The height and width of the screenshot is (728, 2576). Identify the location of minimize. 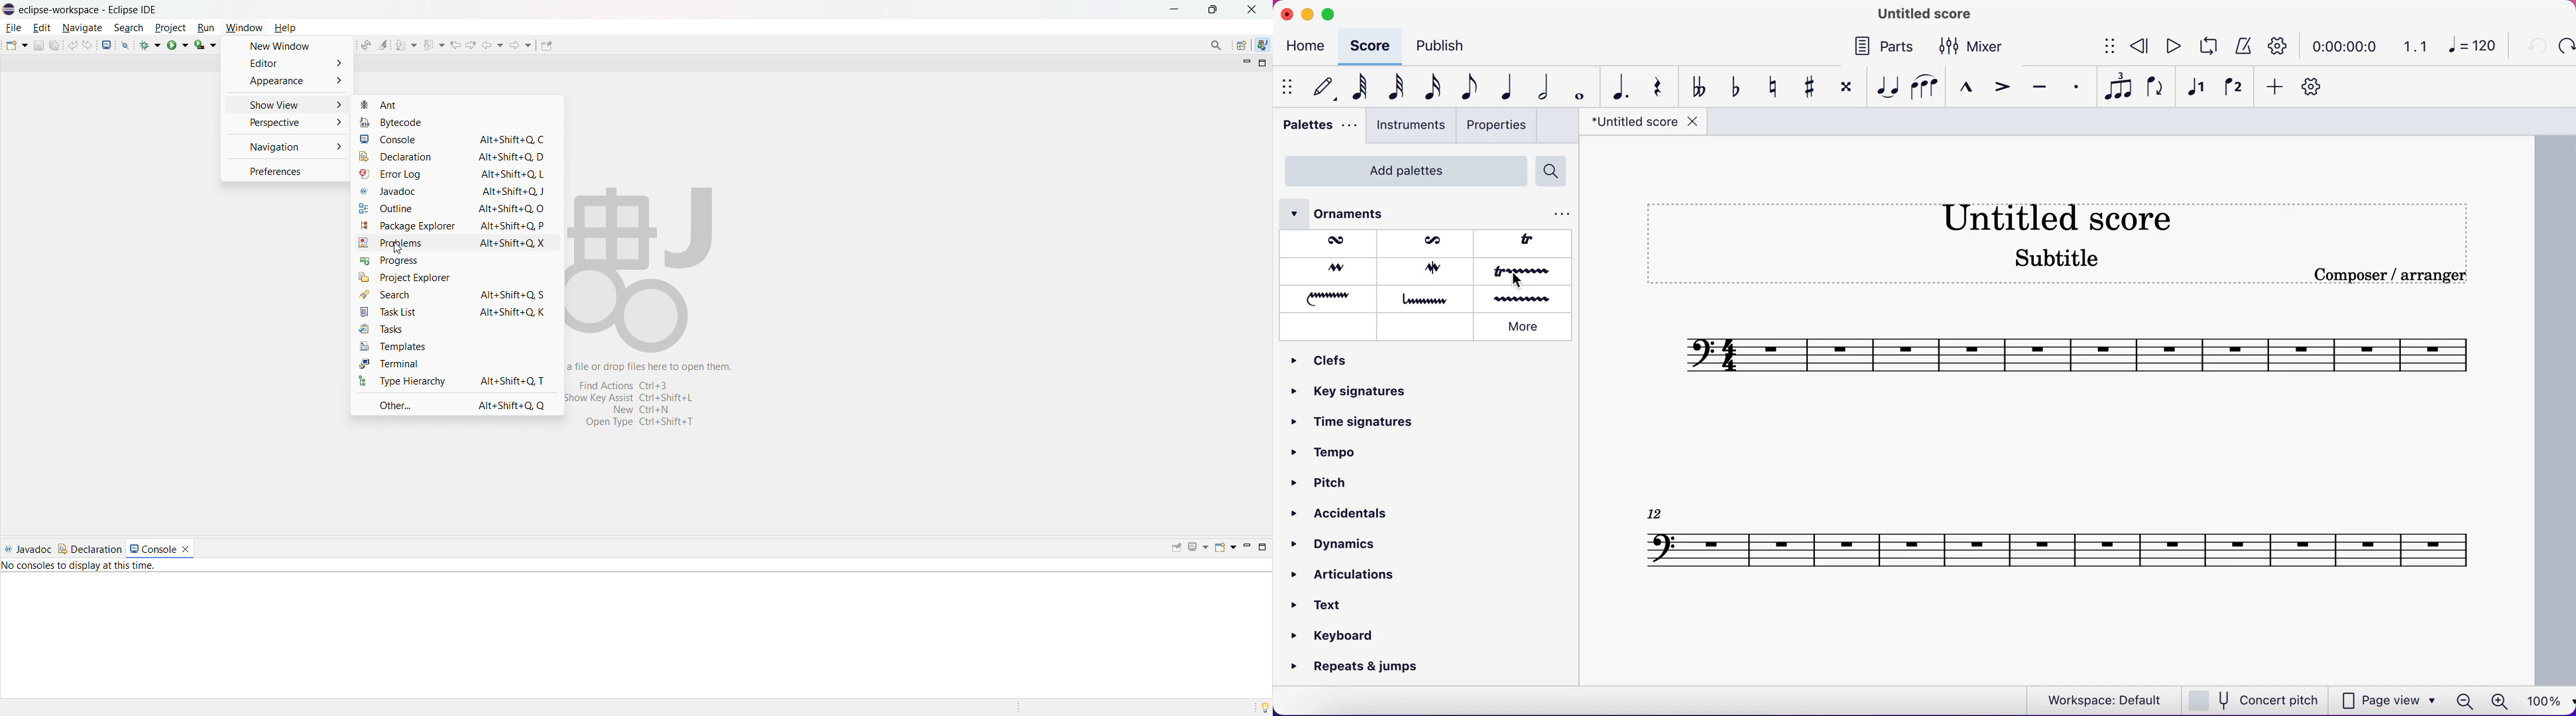
(1175, 10).